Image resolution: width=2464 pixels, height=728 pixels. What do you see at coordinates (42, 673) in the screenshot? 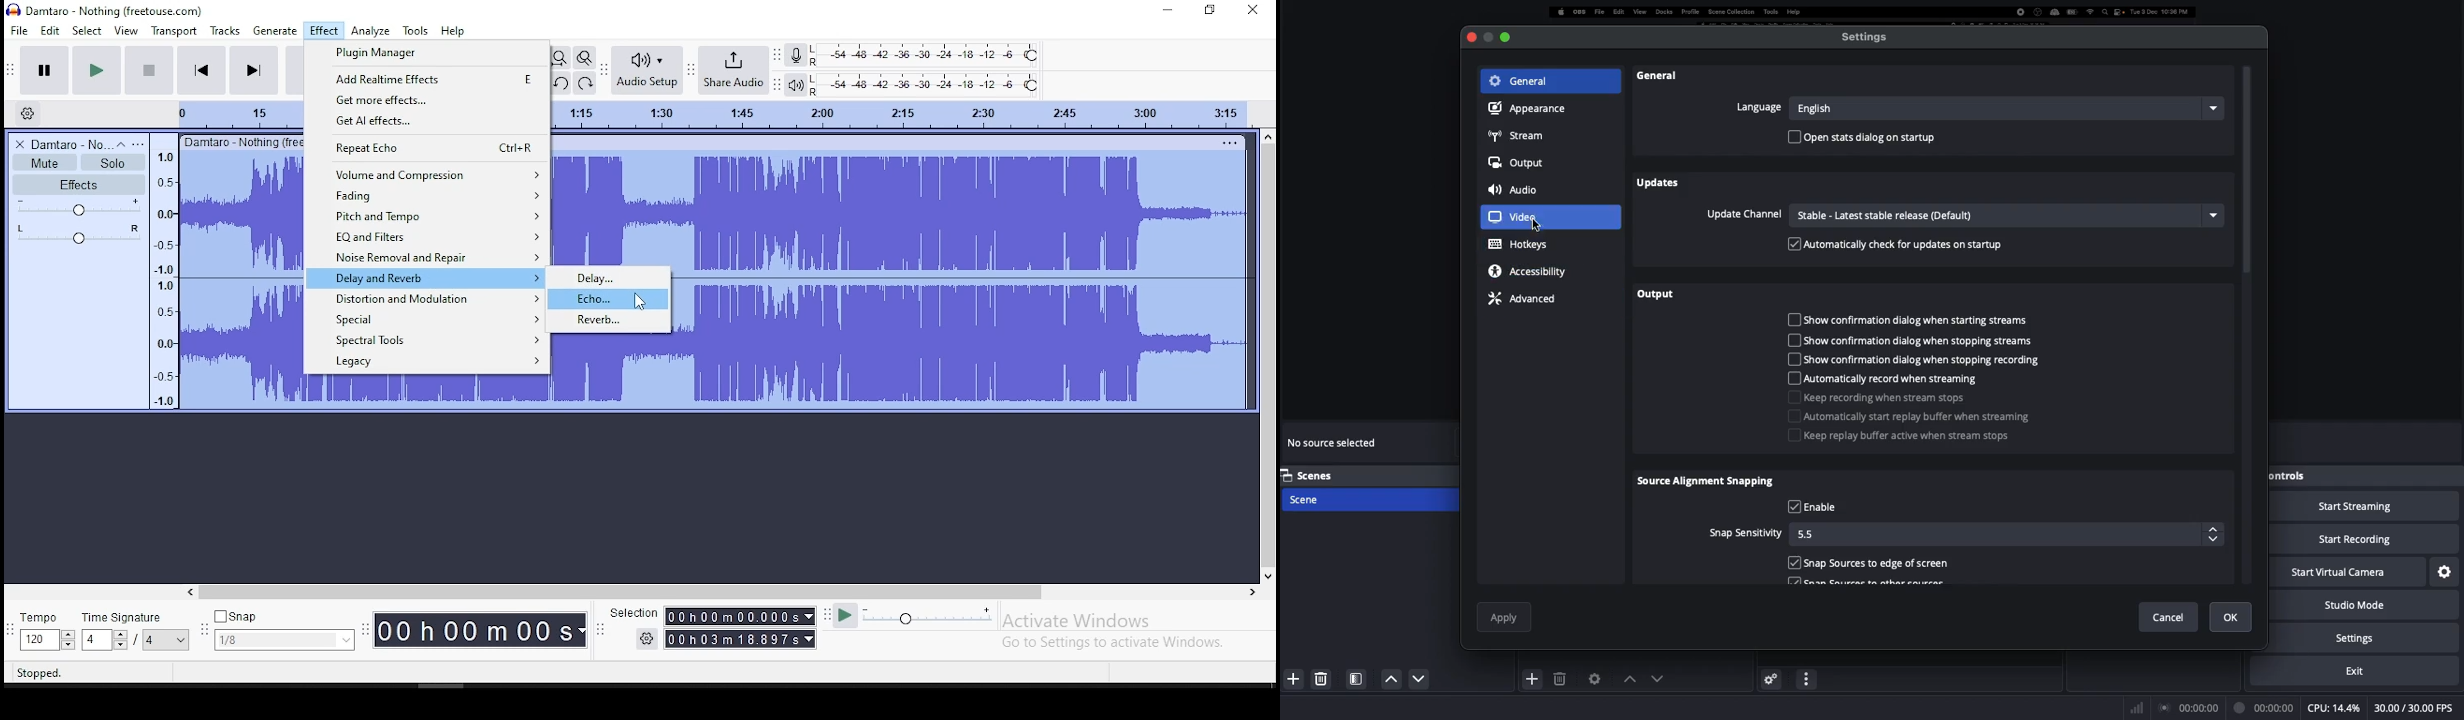
I see `Stopped.` at bounding box center [42, 673].